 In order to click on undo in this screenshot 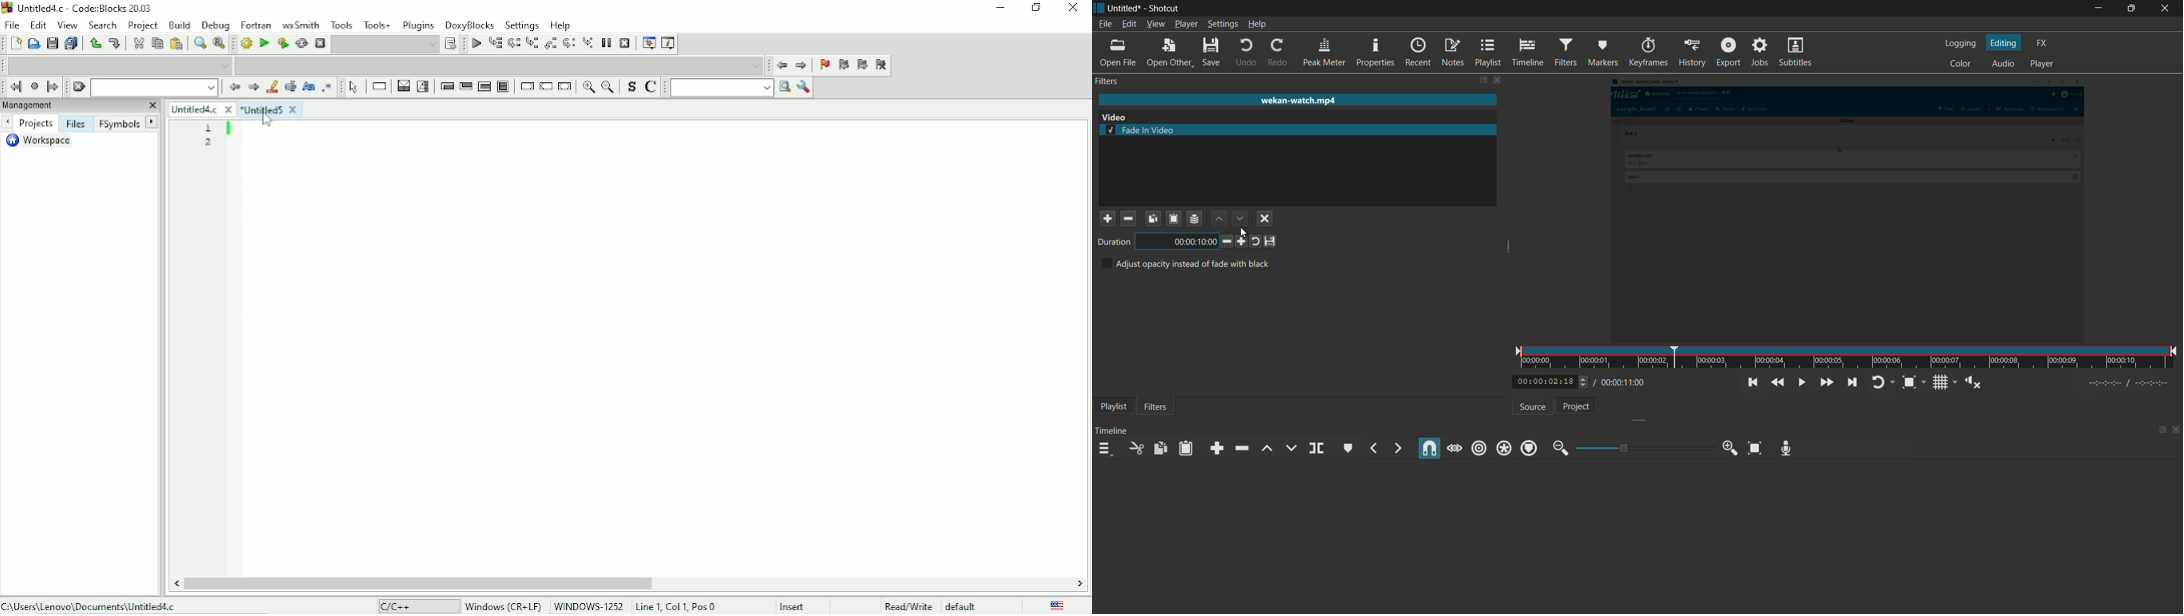, I will do `click(1246, 53)`.